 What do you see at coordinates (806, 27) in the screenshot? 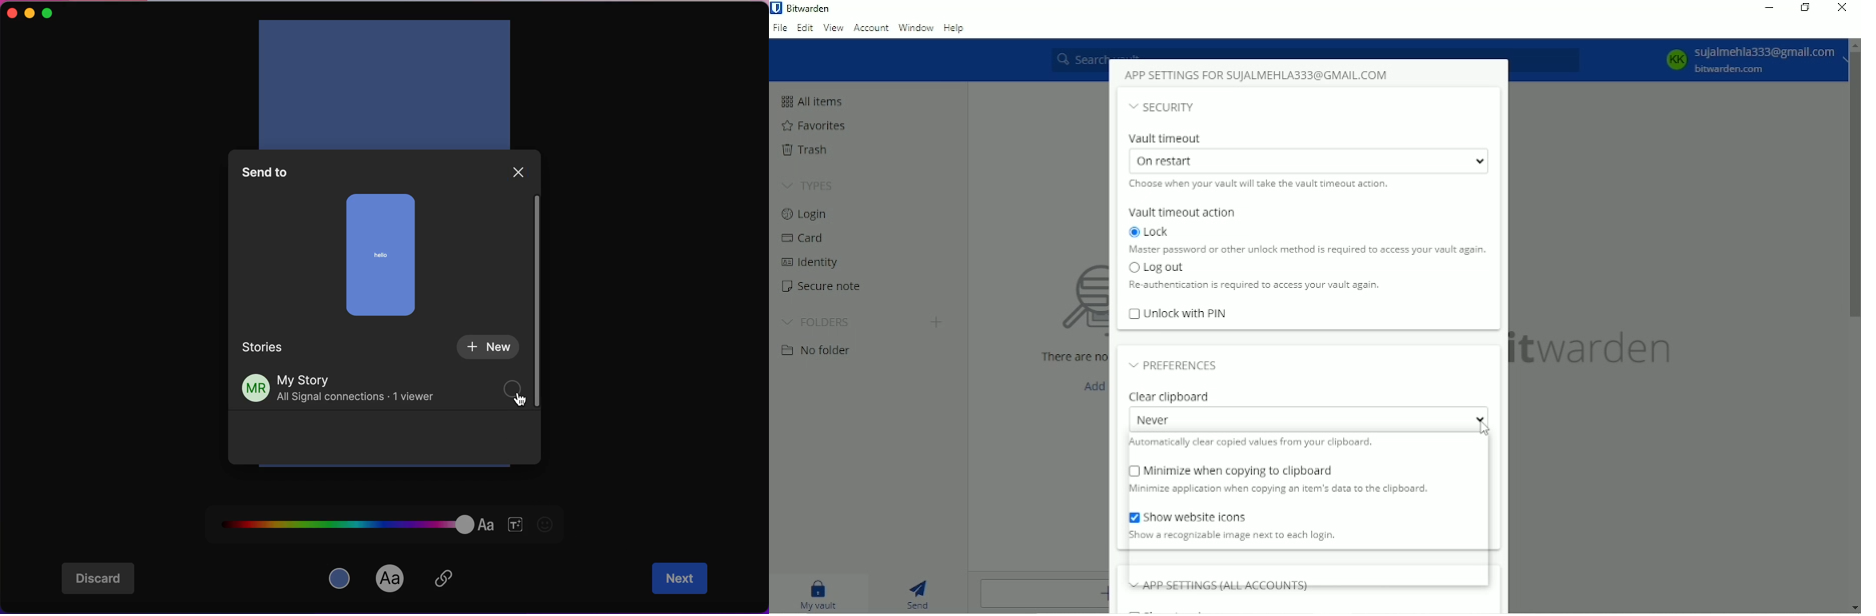
I see `Edit` at bounding box center [806, 27].